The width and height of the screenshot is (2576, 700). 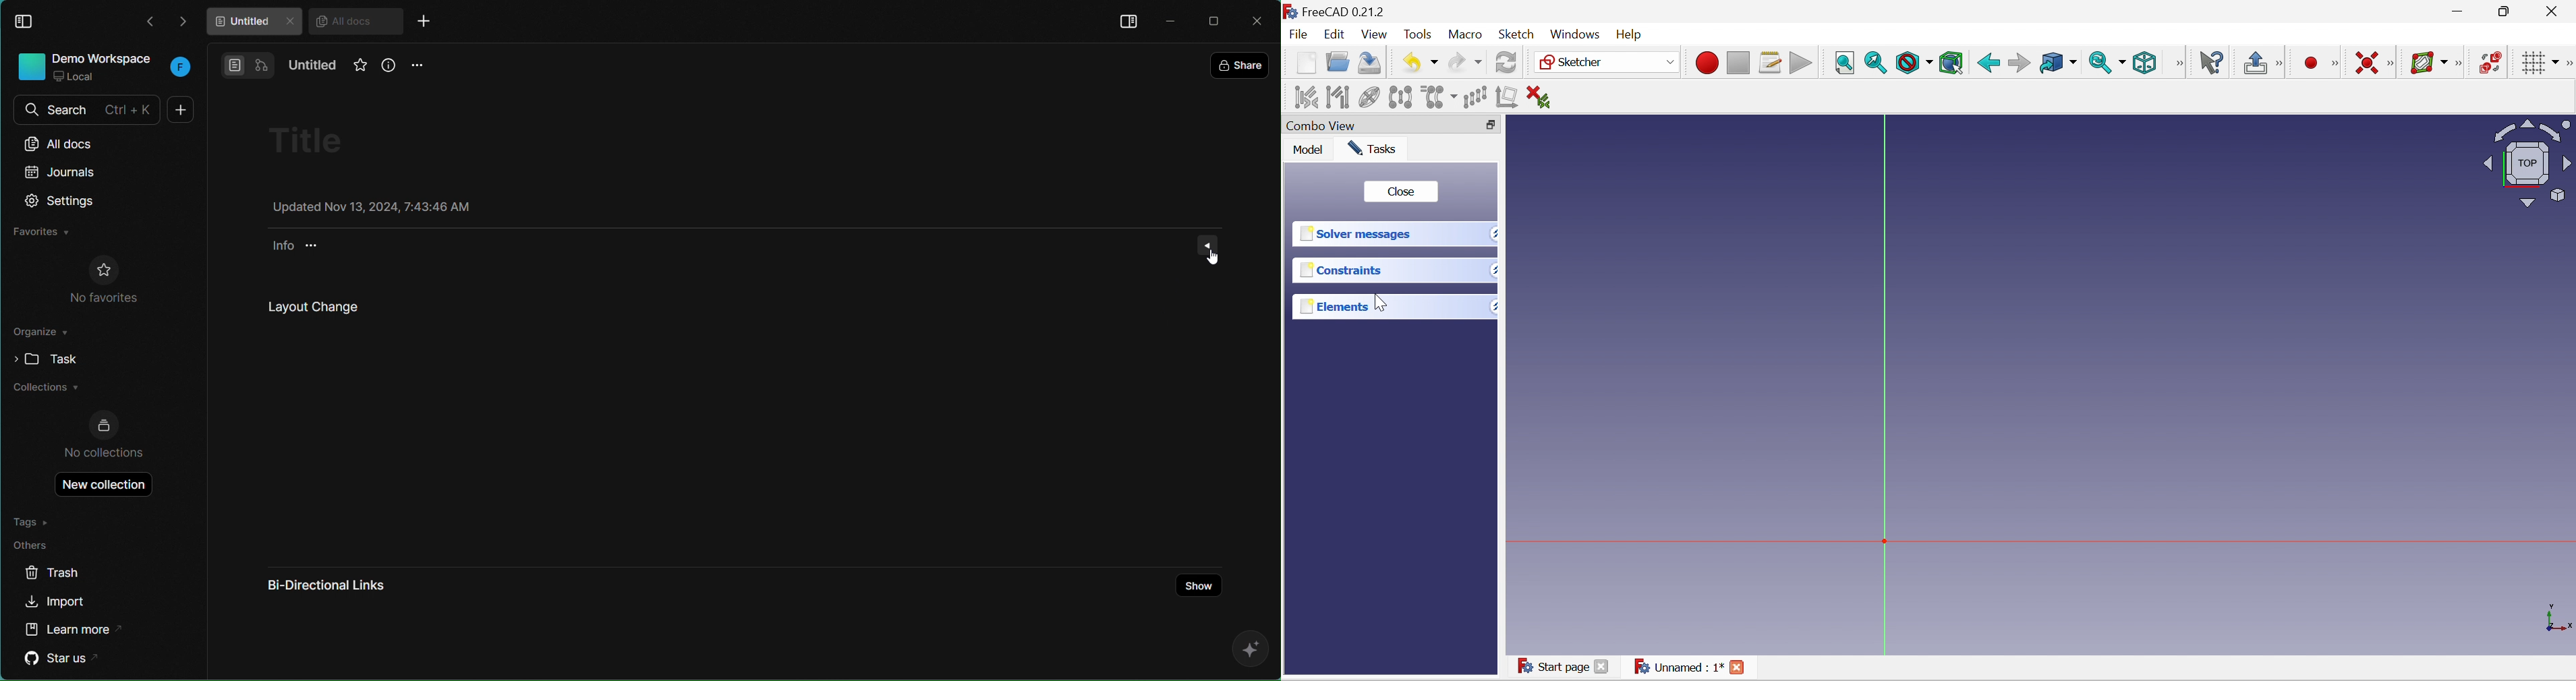 I want to click on Draw style, so click(x=1914, y=64).